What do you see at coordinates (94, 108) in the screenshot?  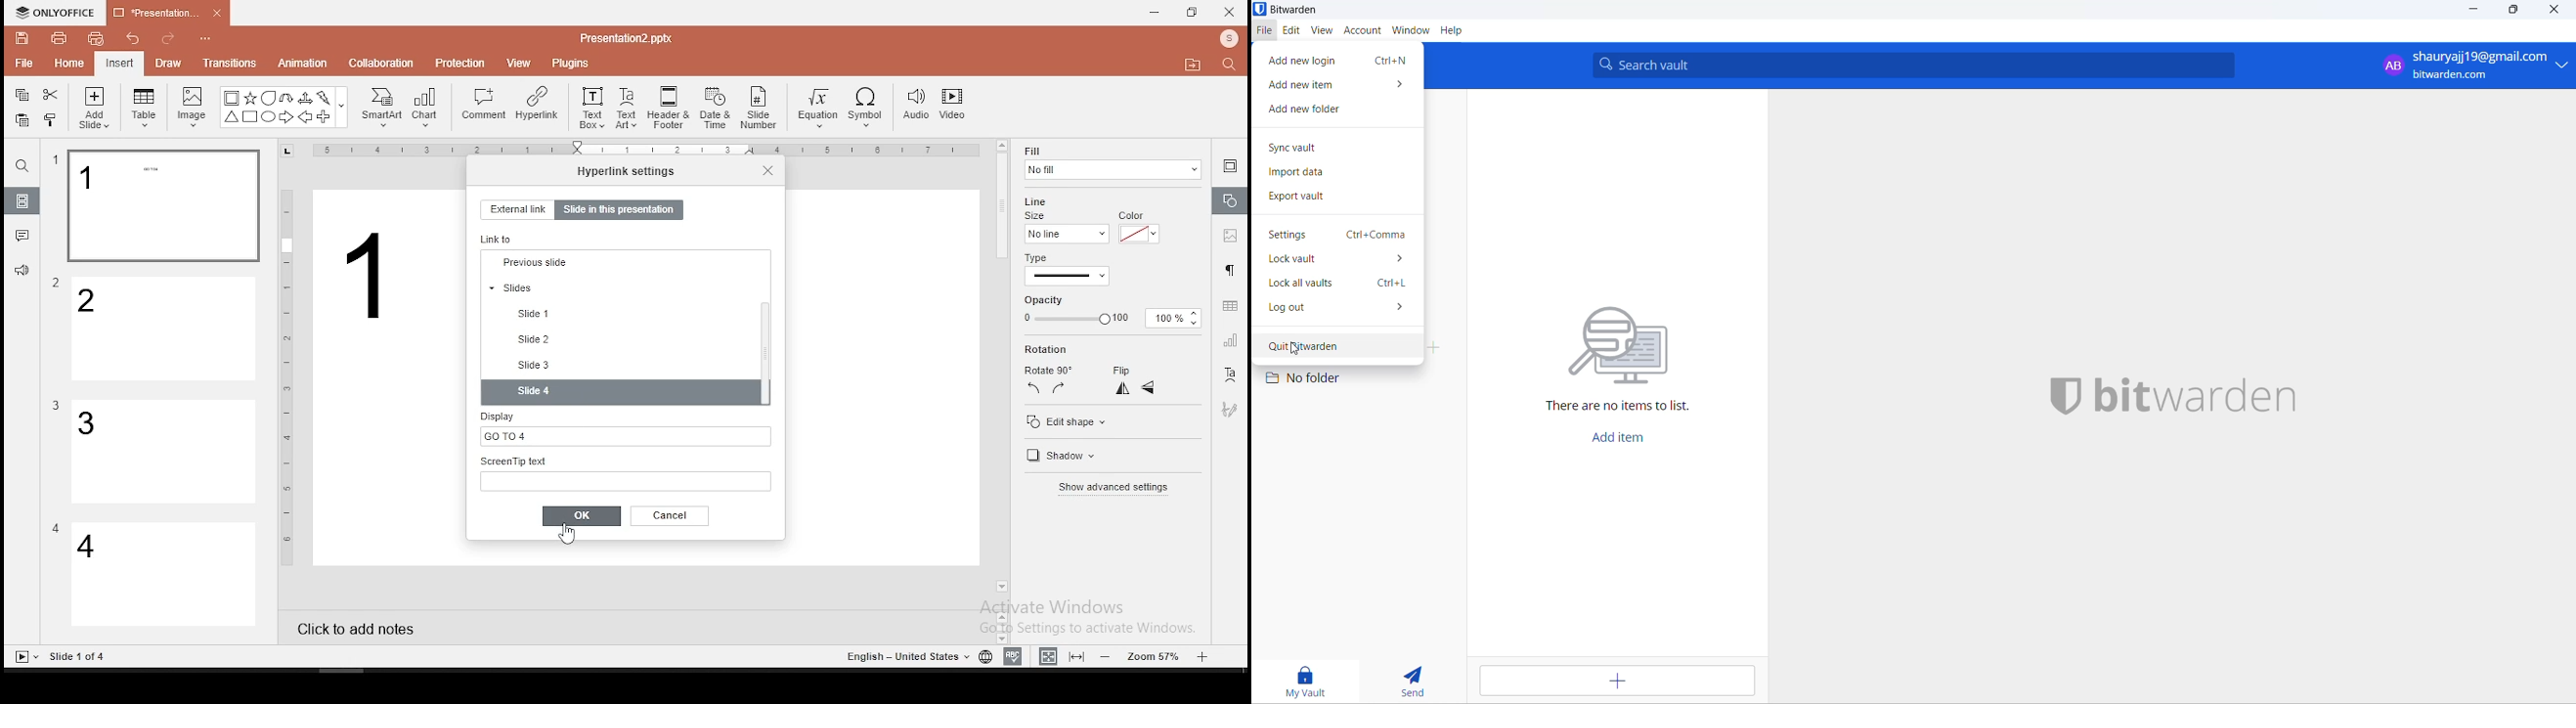 I see `add slide` at bounding box center [94, 108].